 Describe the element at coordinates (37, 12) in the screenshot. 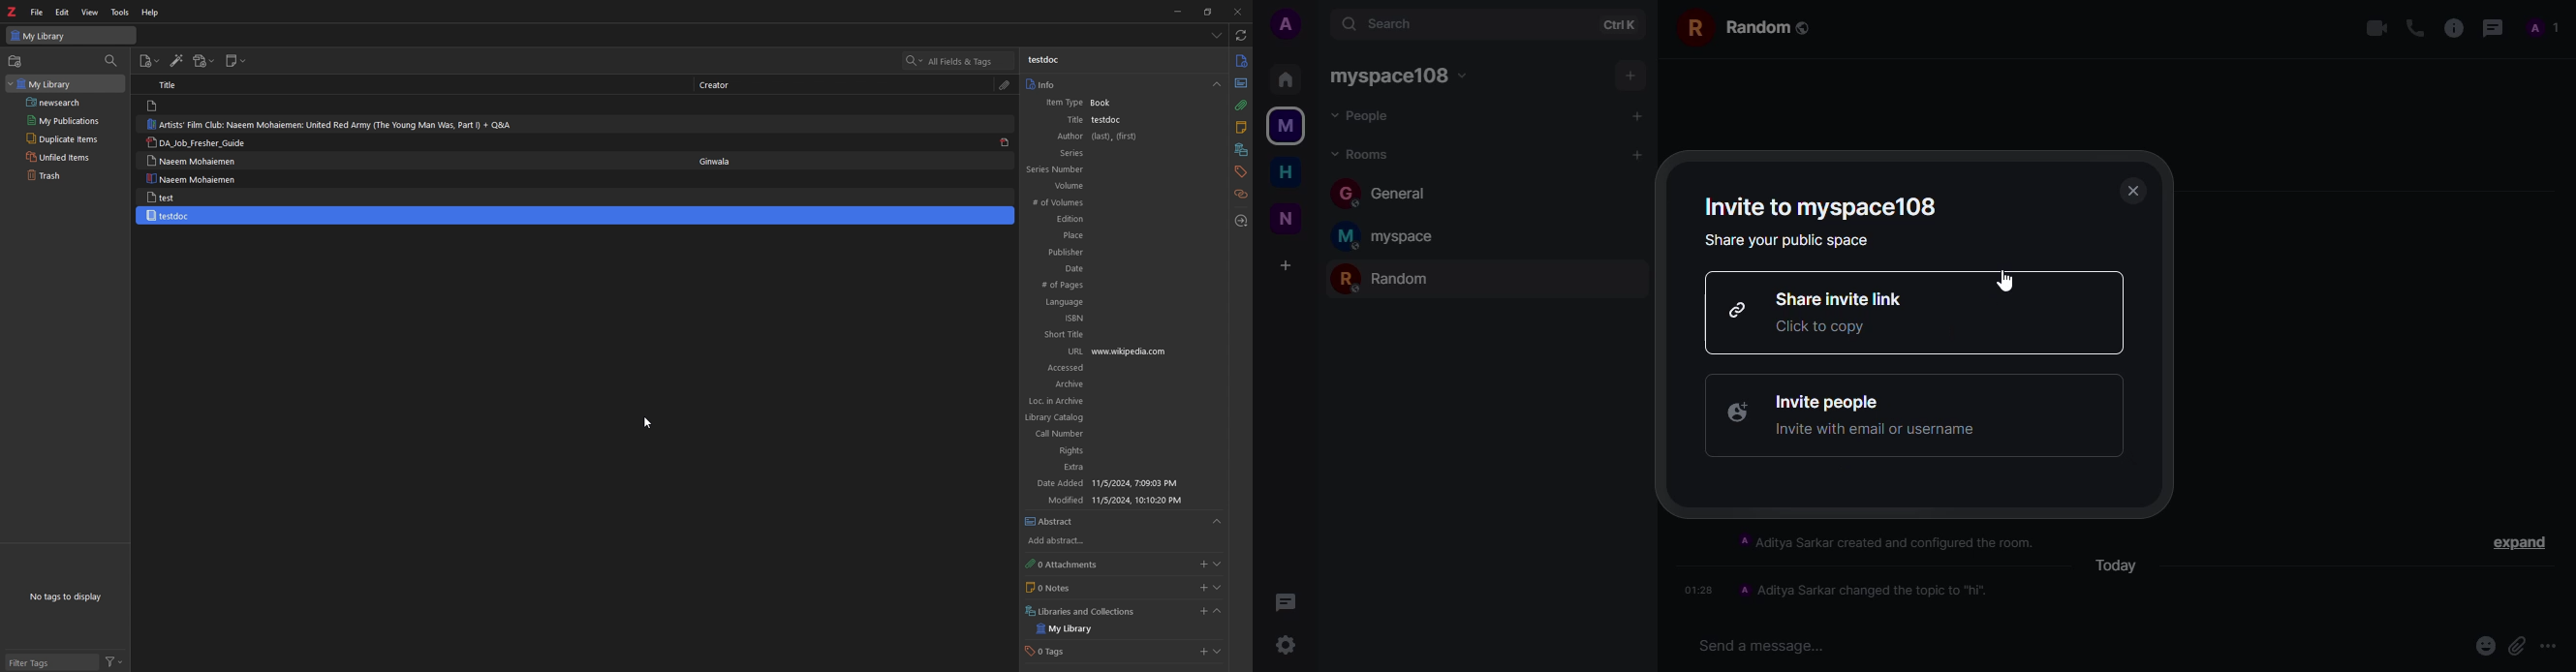

I see `file` at that location.